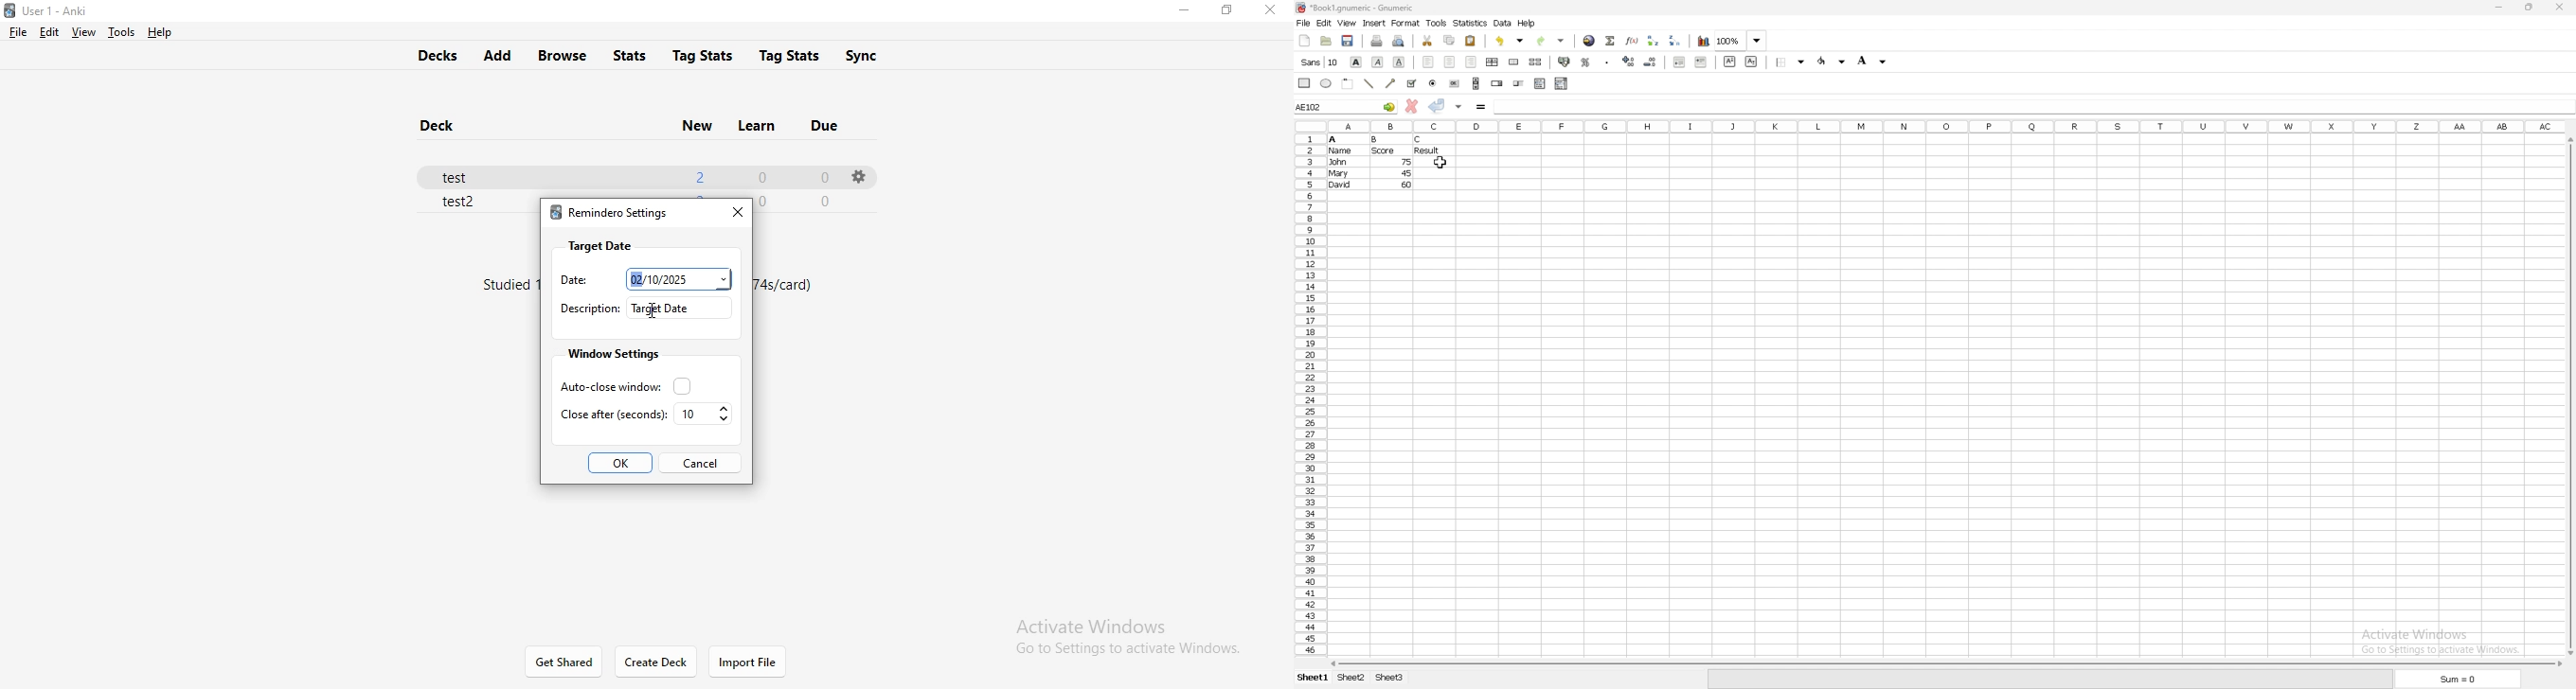 The width and height of the screenshot is (2576, 700). I want to click on function, so click(1632, 41).